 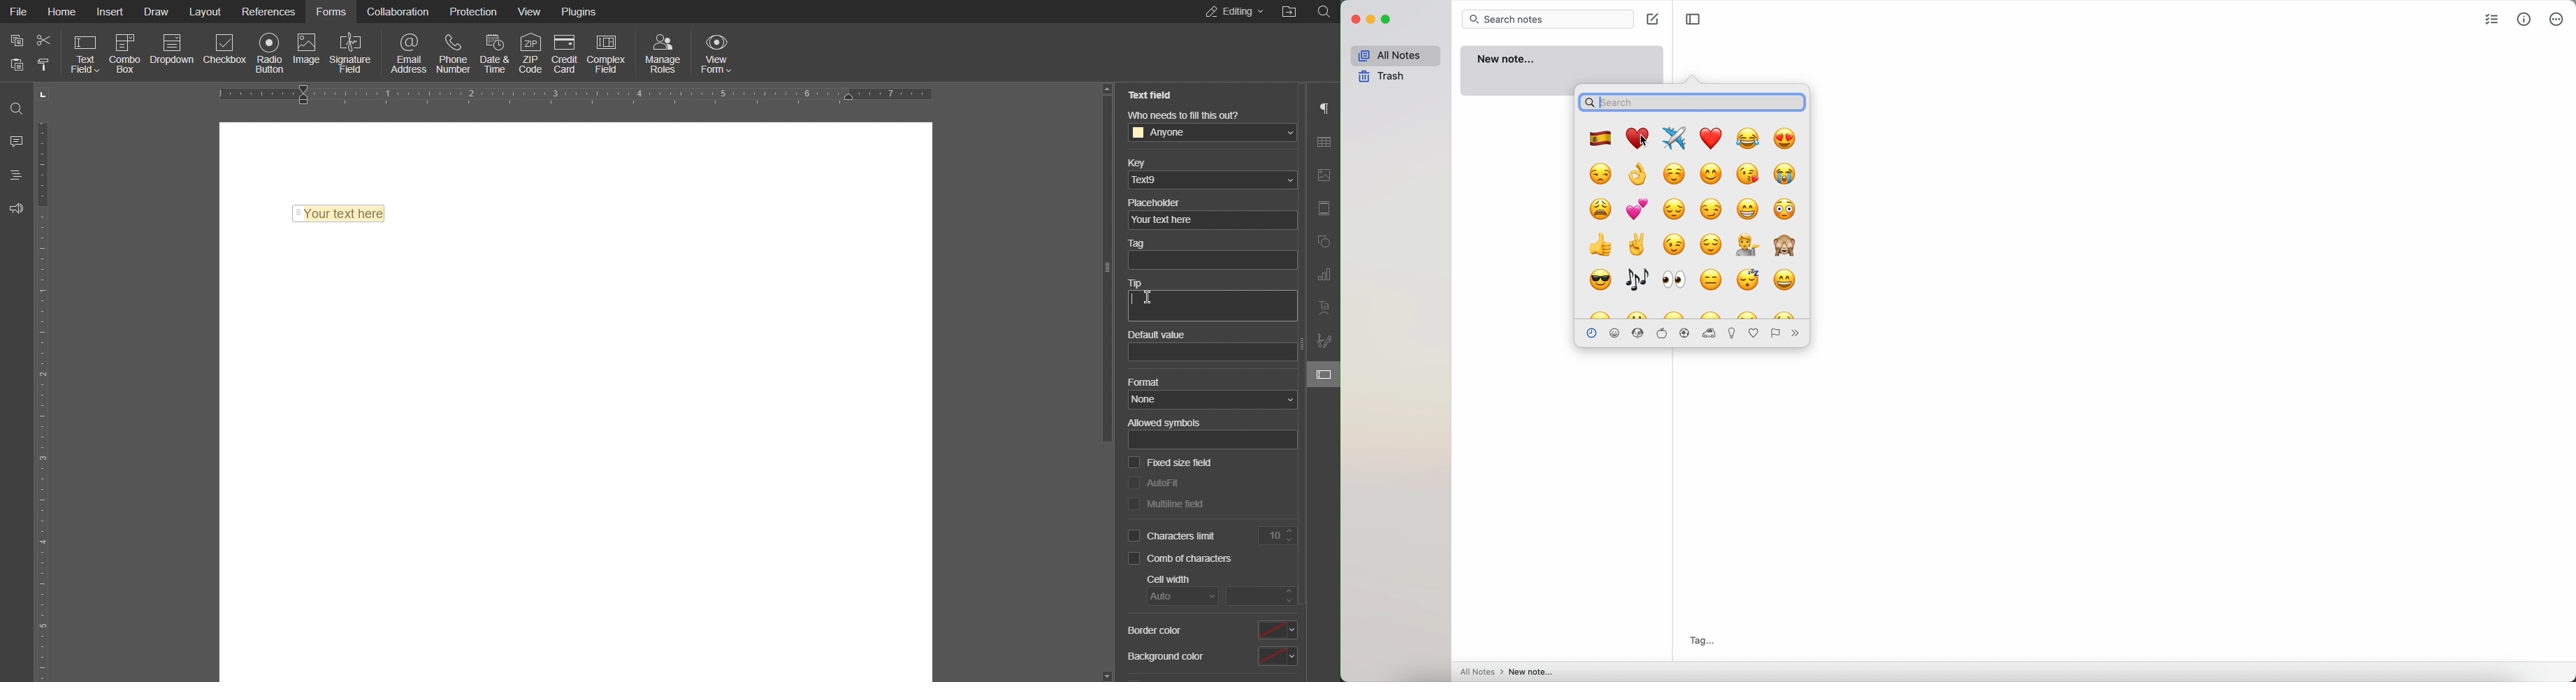 I want to click on heart, so click(x=1711, y=138).